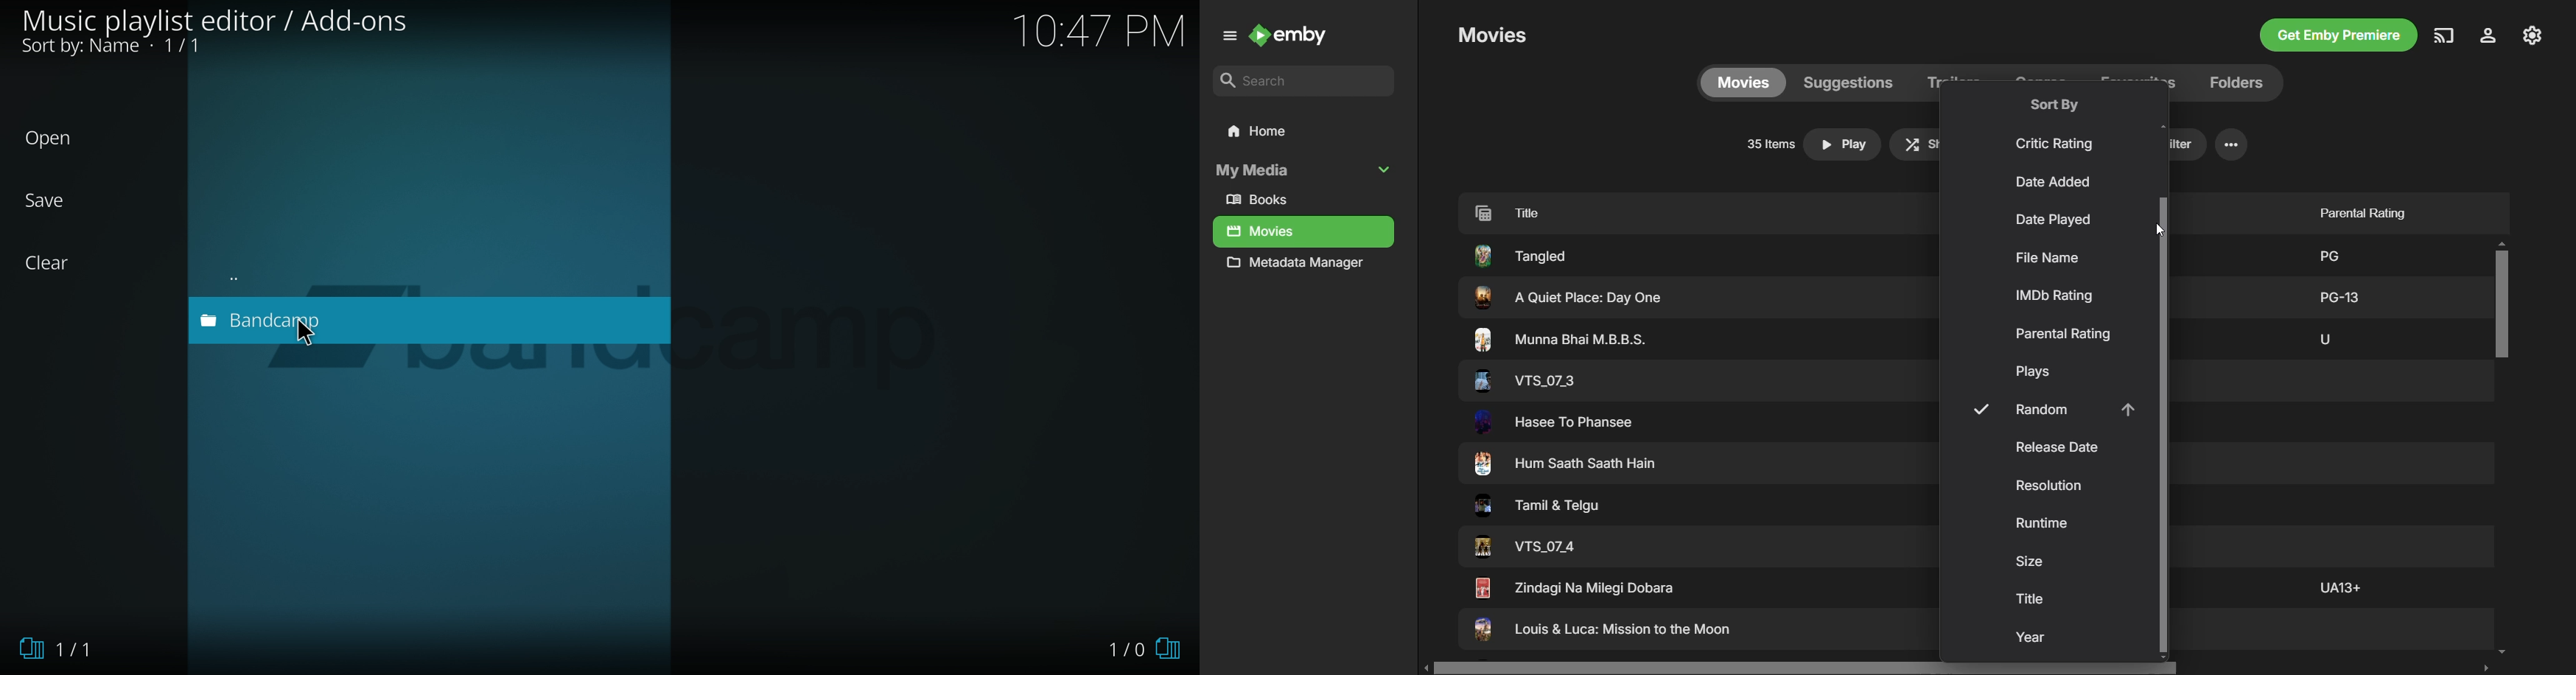 This screenshot has height=700, width=2576. What do you see at coordinates (2338, 587) in the screenshot?
I see `` at bounding box center [2338, 587].